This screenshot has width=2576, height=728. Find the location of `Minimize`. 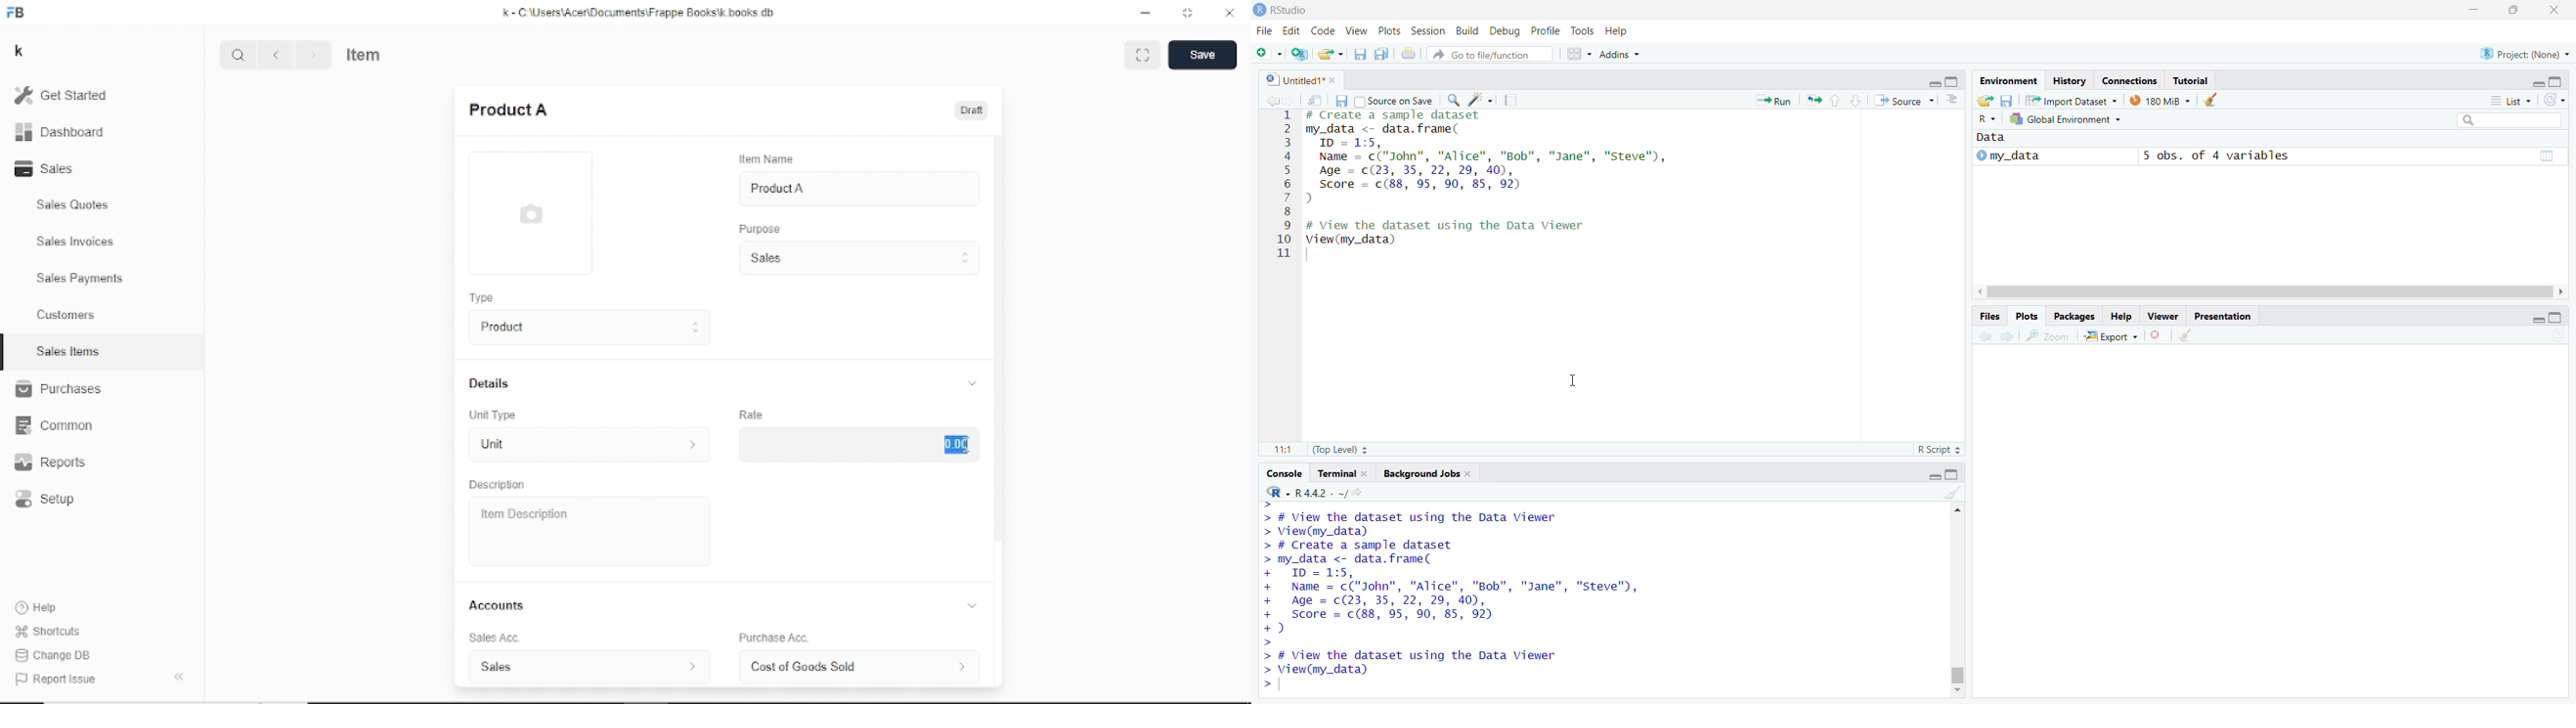

Minimize is located at coordinates (1935, 84).